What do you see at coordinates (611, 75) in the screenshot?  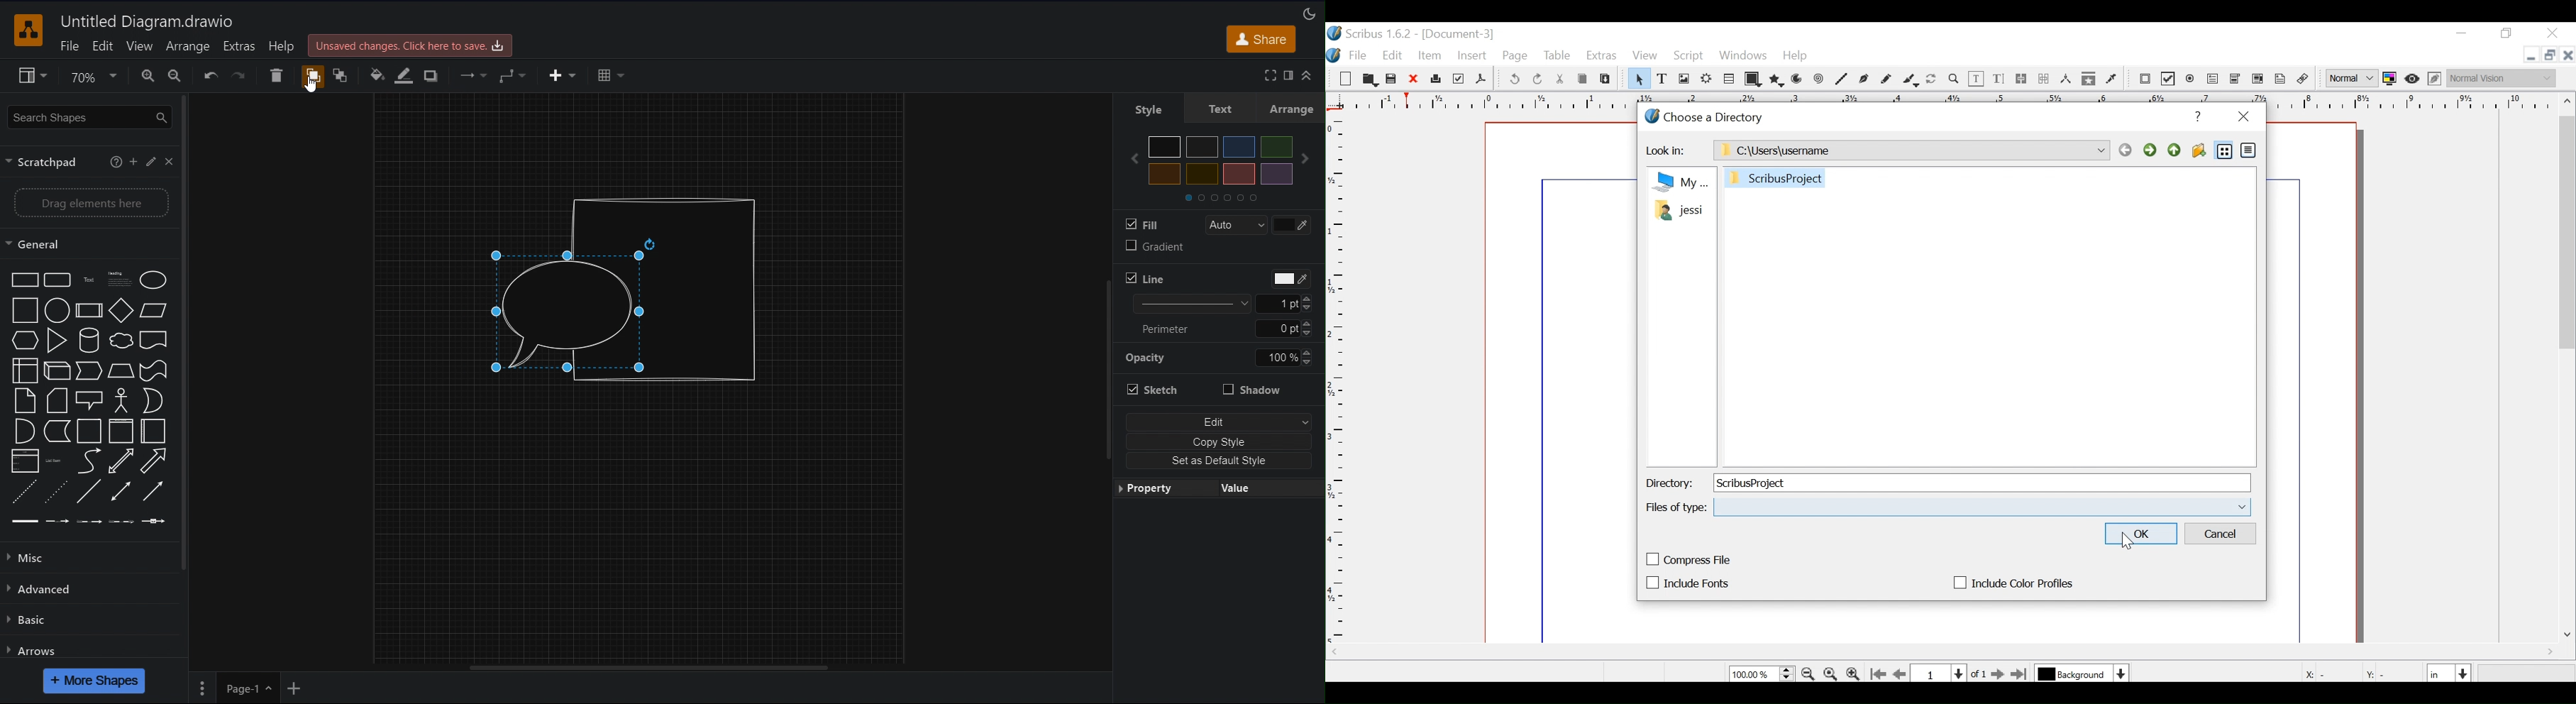 I see `Table` at bounding box center [611, 75].